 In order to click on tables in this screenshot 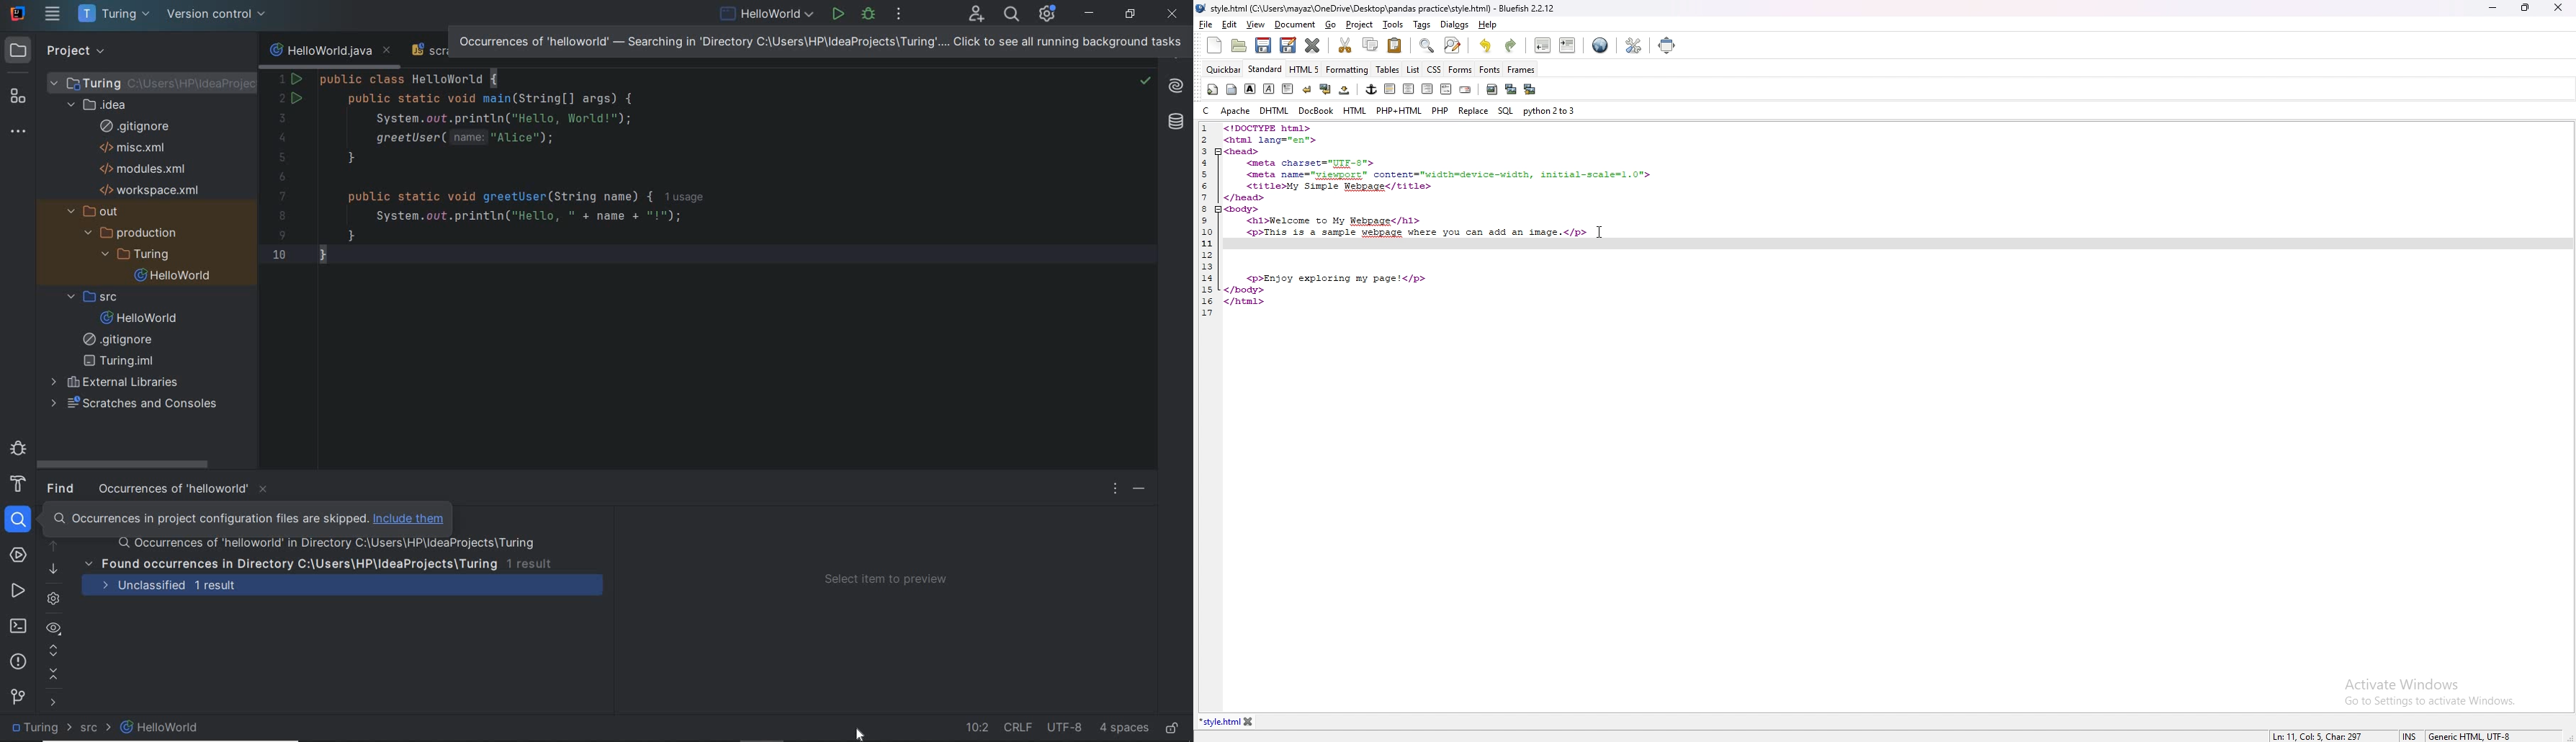, I will do `click(1388, 71)`.